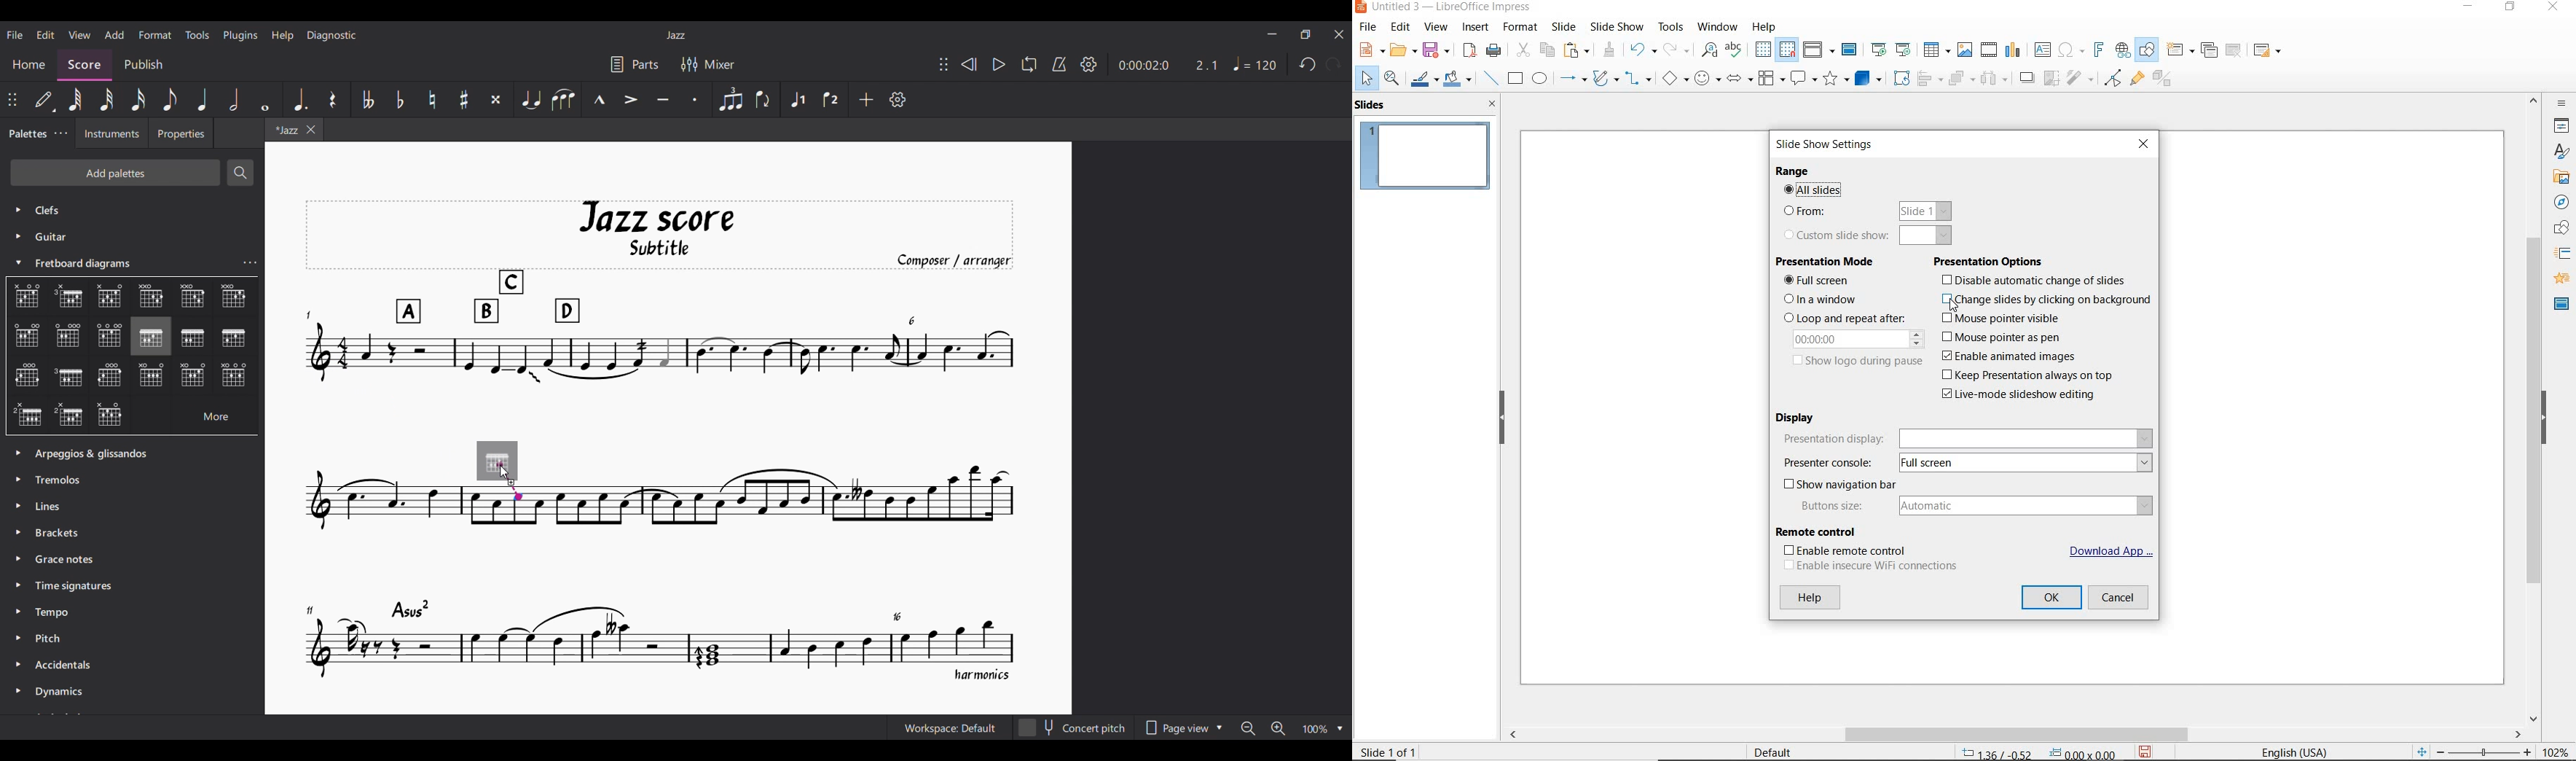  What do you see at coordinates (233, 377) in the screenshot?
I see `Chart 16` at bounding box center [233, 377].